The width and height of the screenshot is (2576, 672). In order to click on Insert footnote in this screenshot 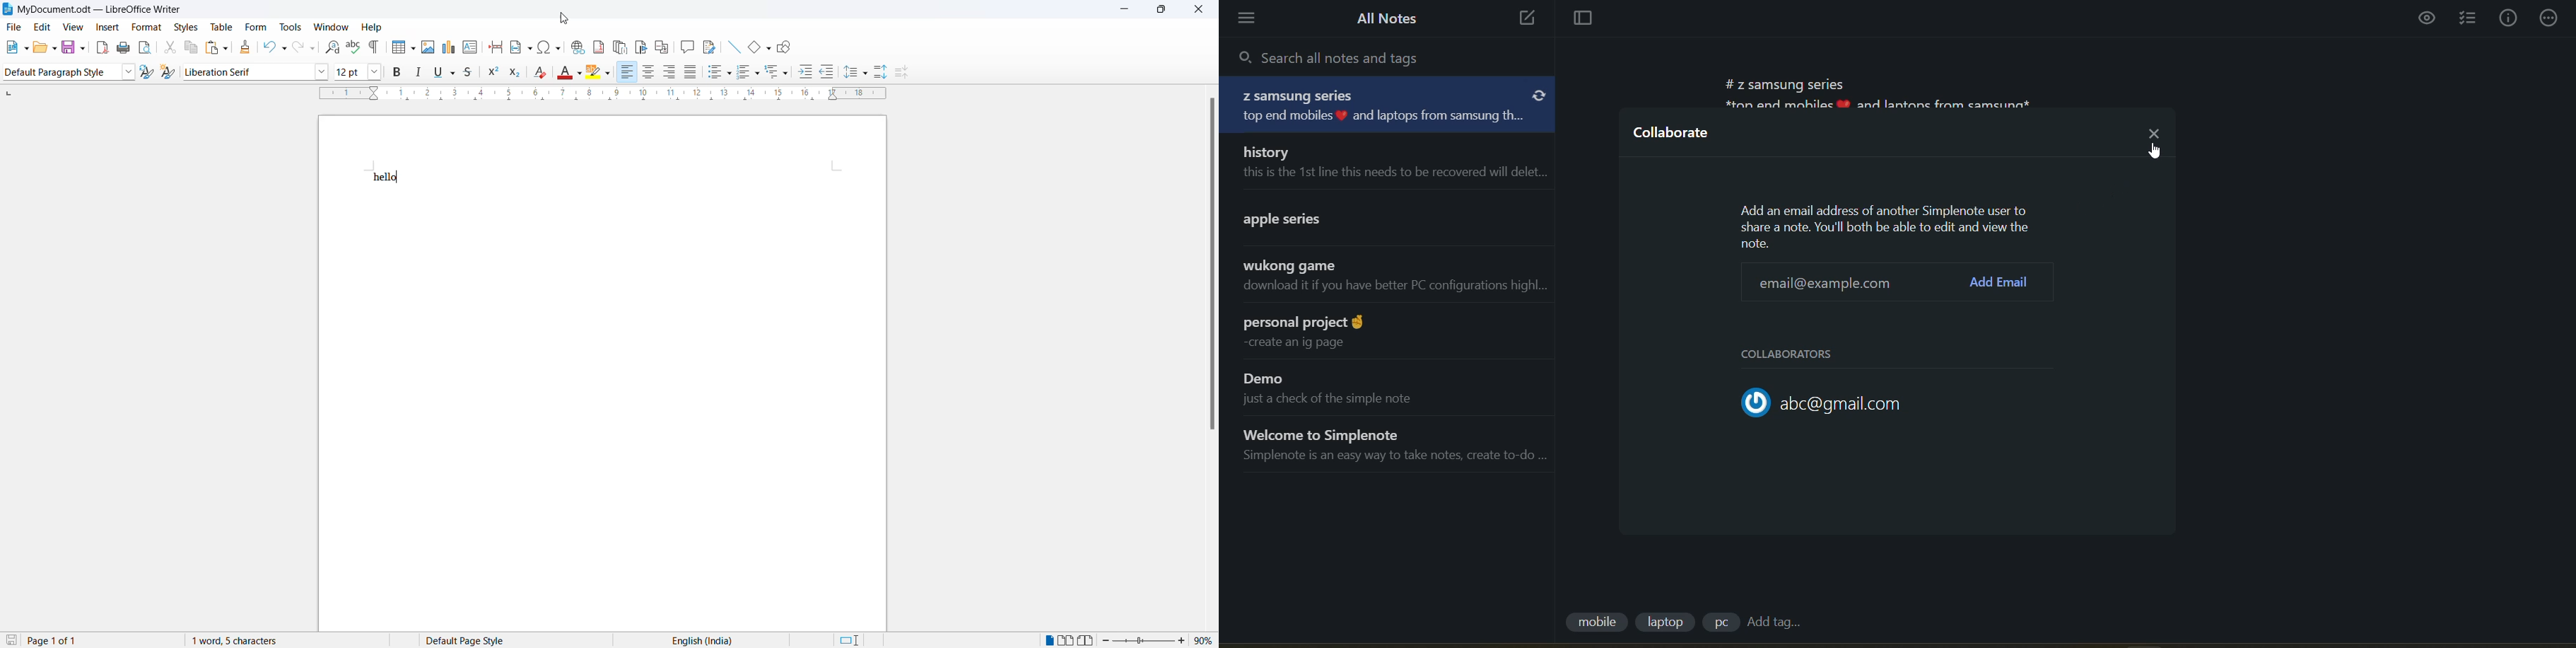, I will do `click(596, 46)`.